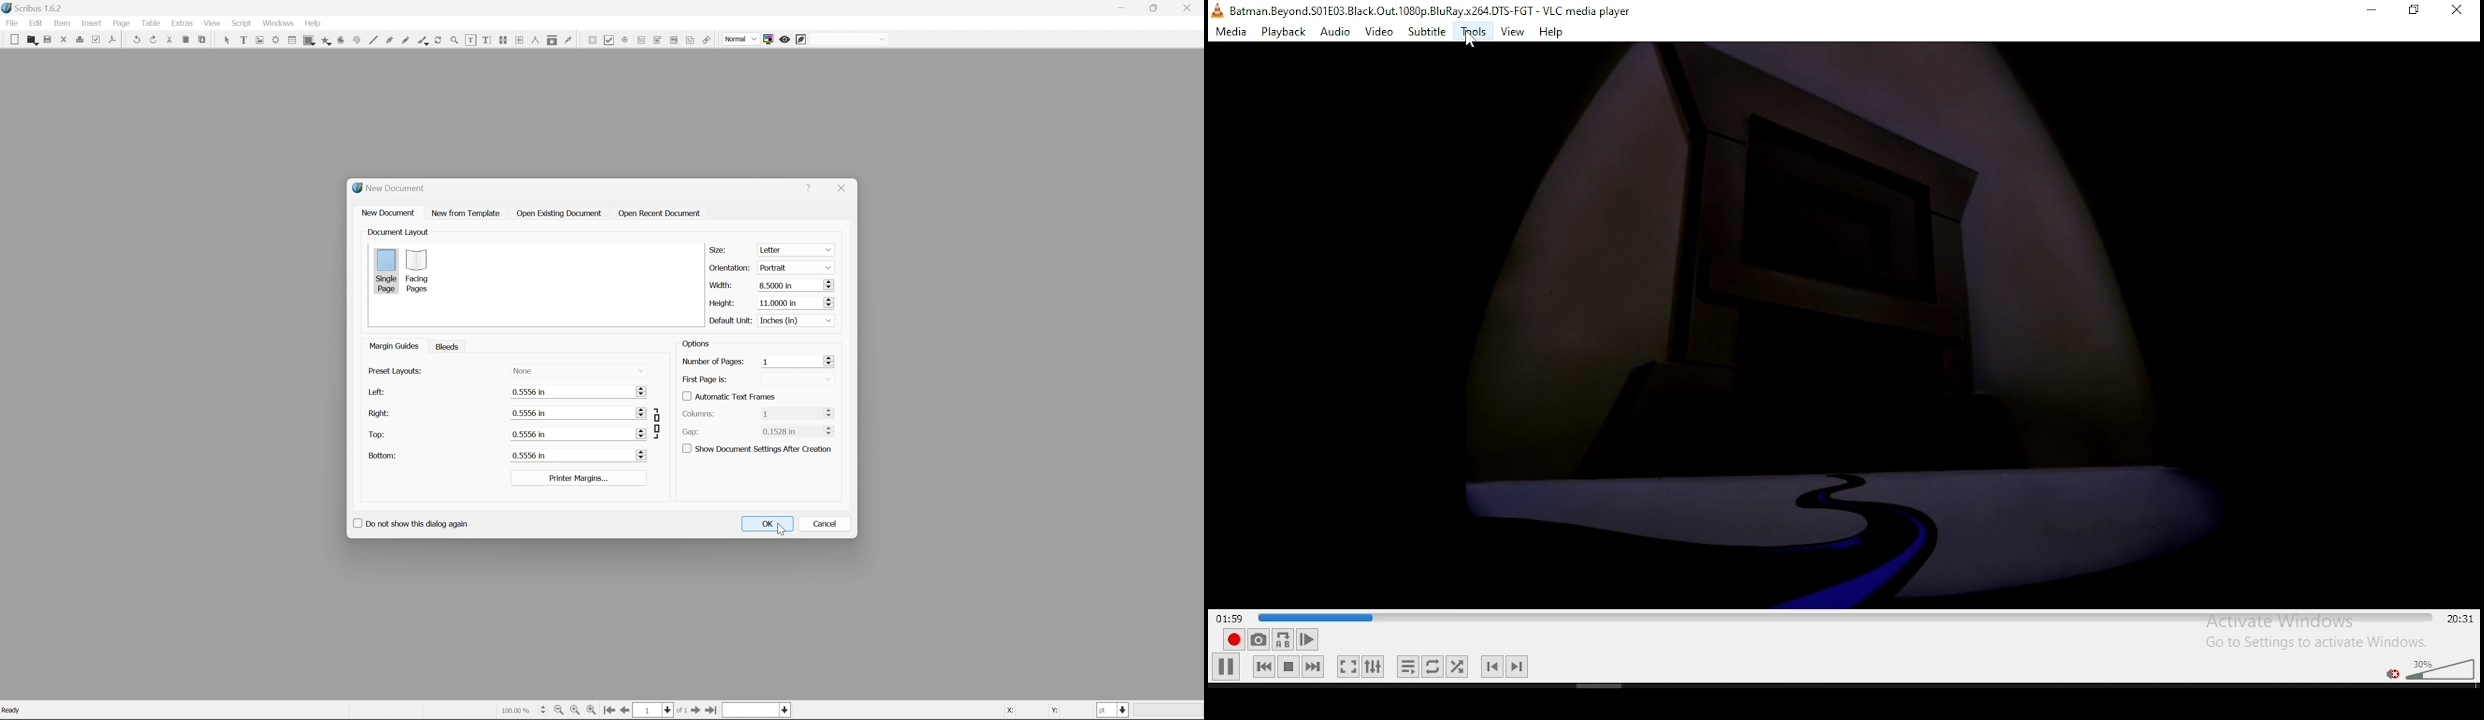 This screenshot has width=2492, height=728. What do you see at coordinates (1469, 39) in the screenshot?
I see `Cursor` at bounding box center [1469, 39].